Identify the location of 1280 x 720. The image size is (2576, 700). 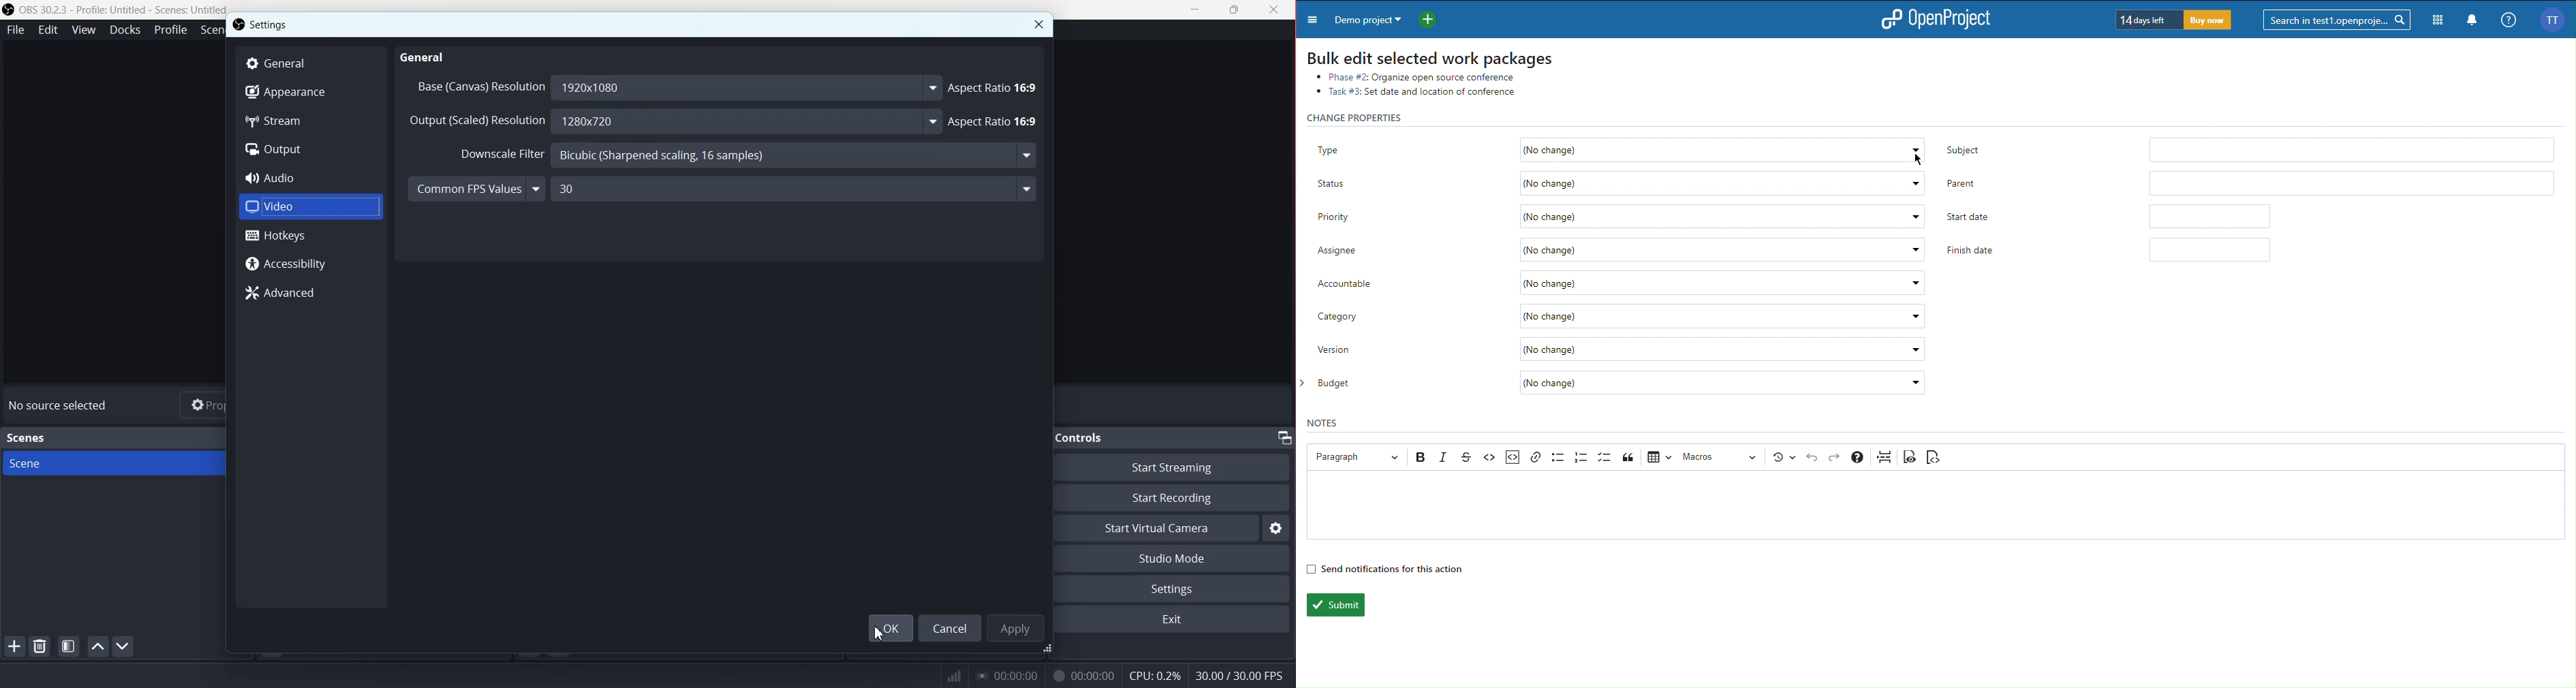
(752, 122).